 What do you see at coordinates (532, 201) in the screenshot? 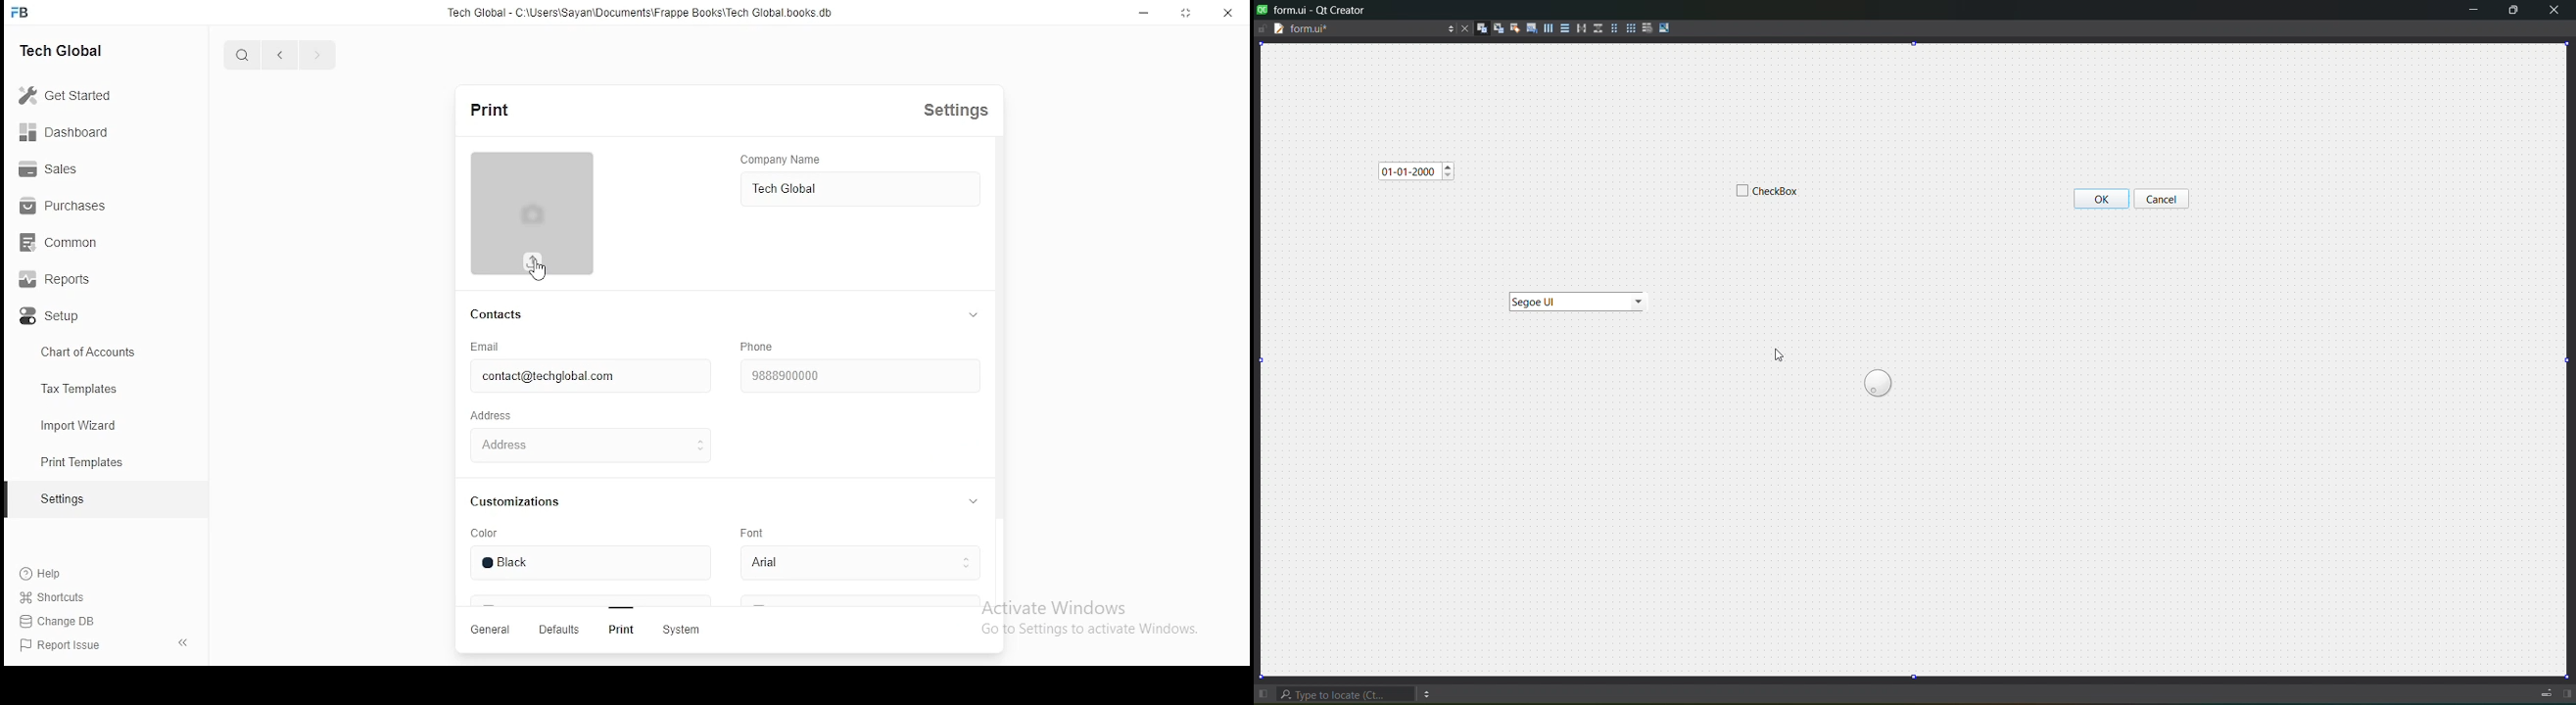
I see `profile preview` at bounding box center [532, 201].